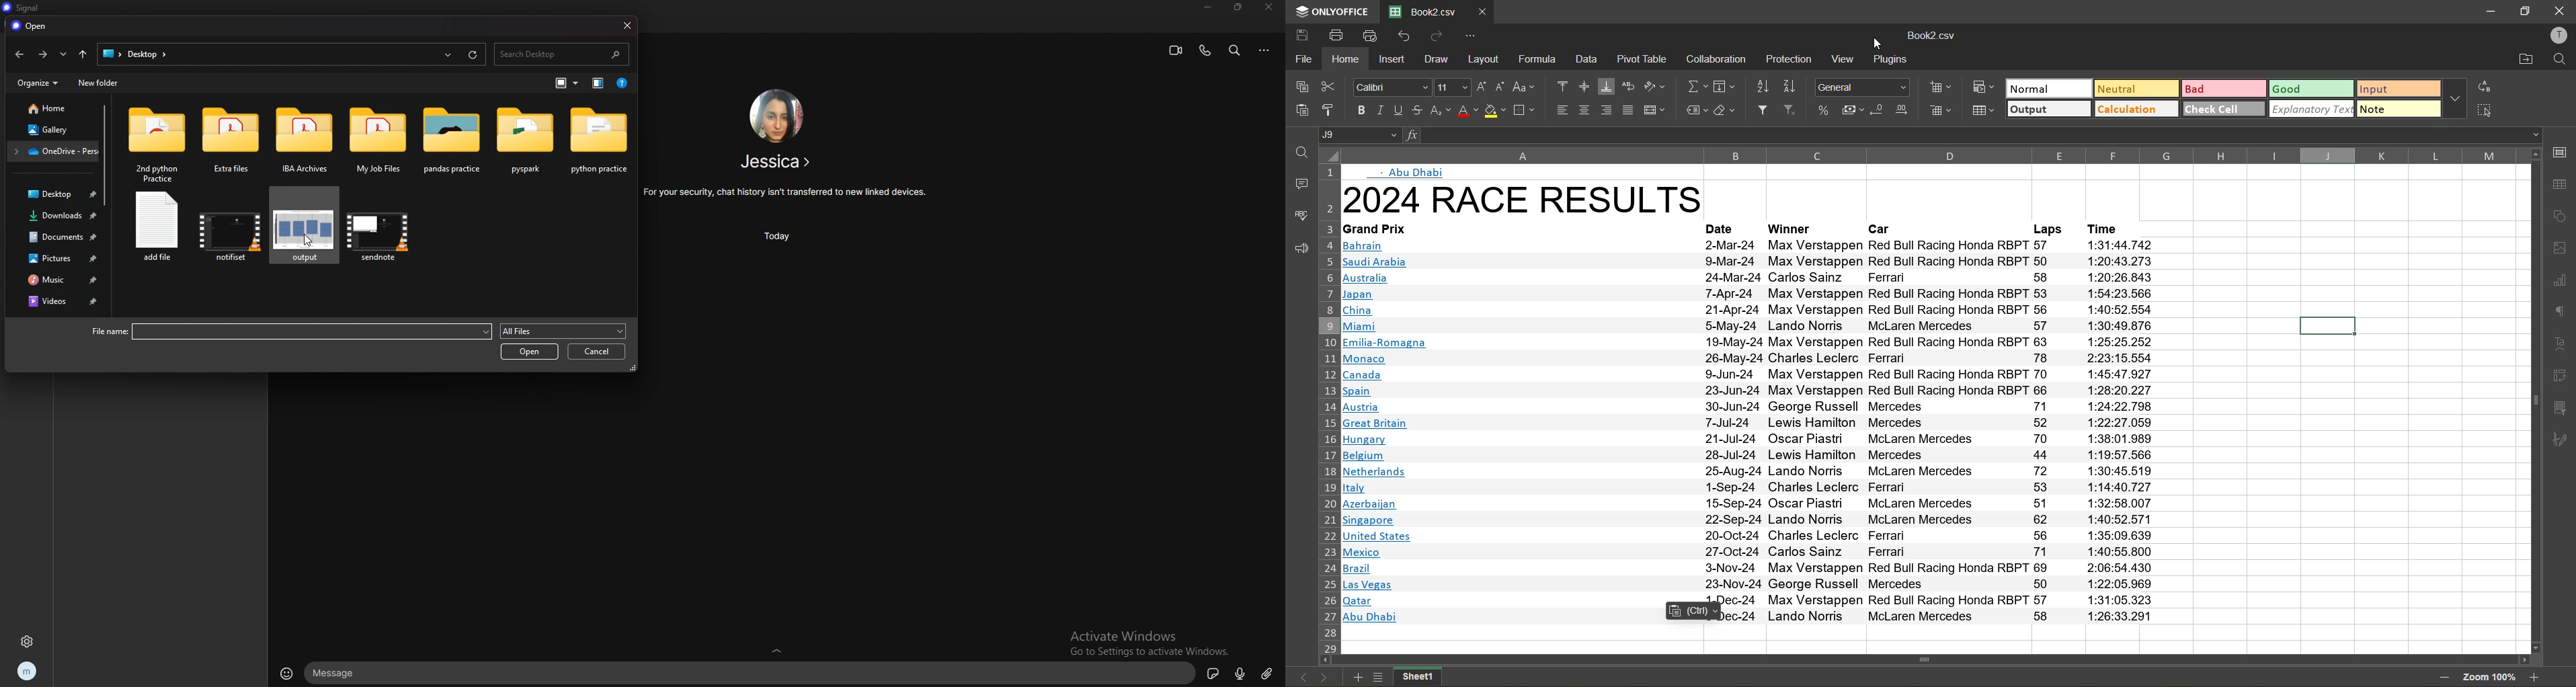 The image size is (2576, 700). I want to click on settings, so click(26, 641).